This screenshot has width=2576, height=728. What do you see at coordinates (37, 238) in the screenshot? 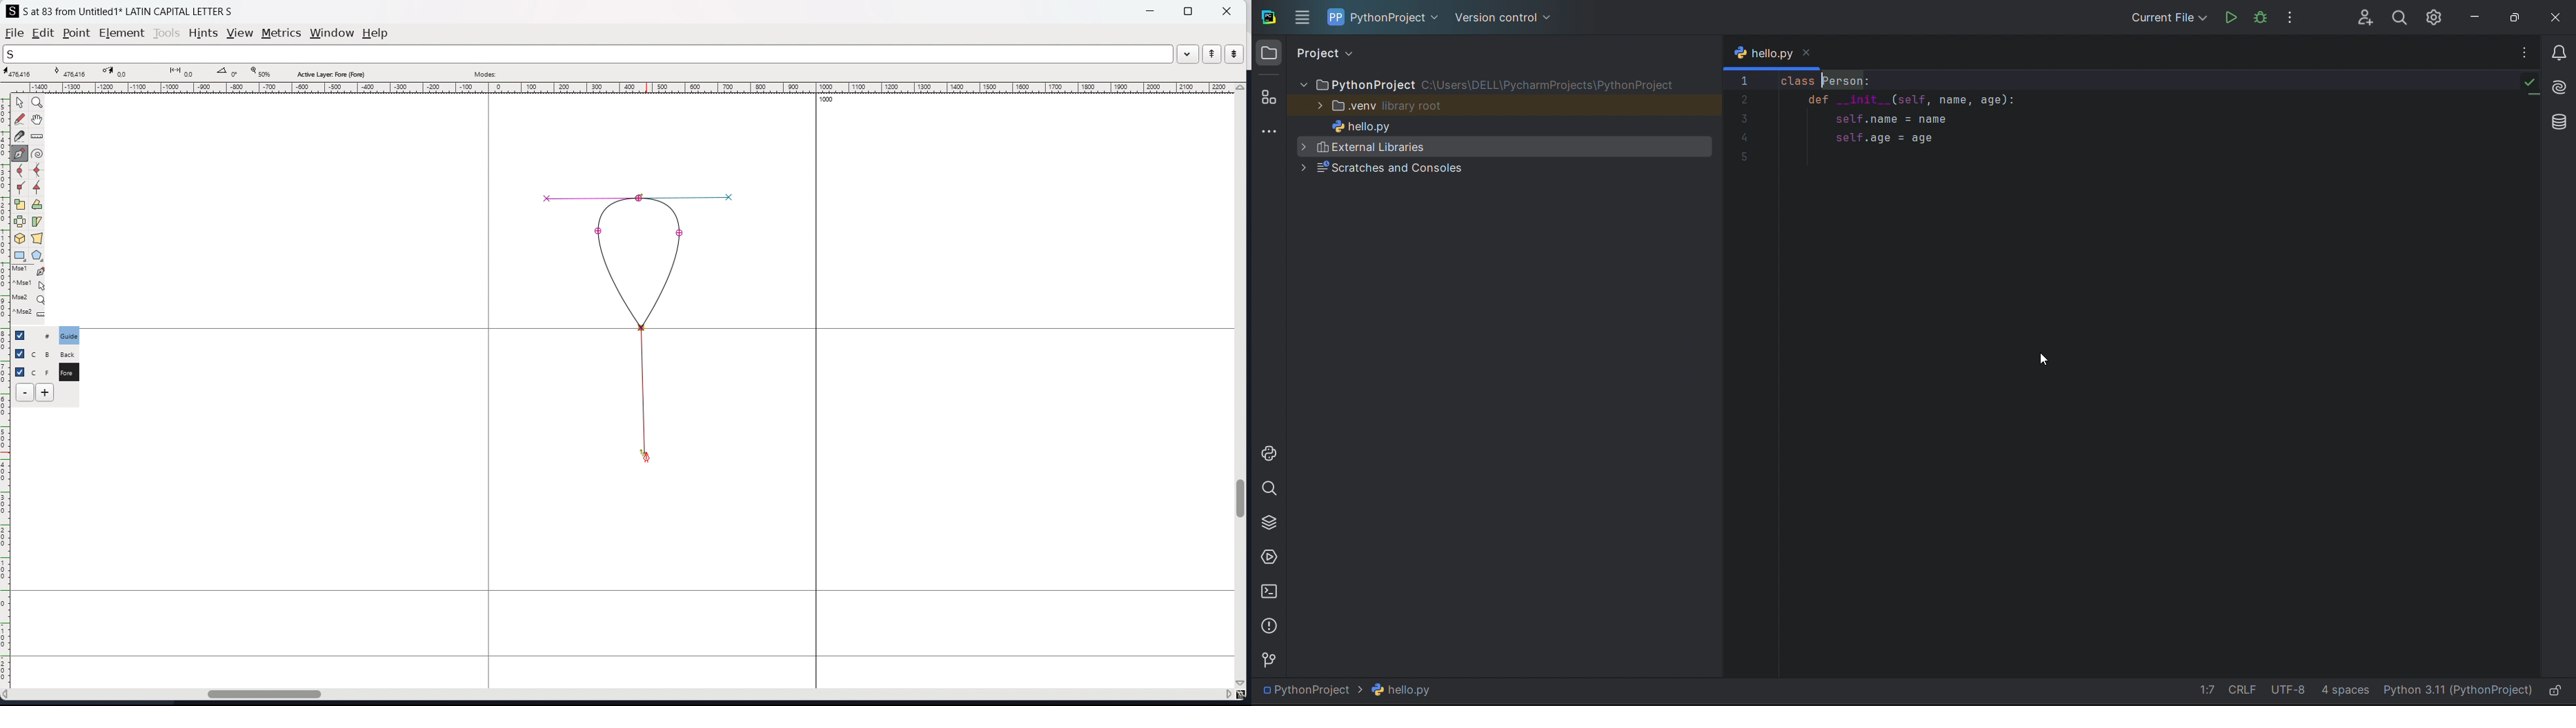
I see `perspective transformation` at bounding box center [37, 238].